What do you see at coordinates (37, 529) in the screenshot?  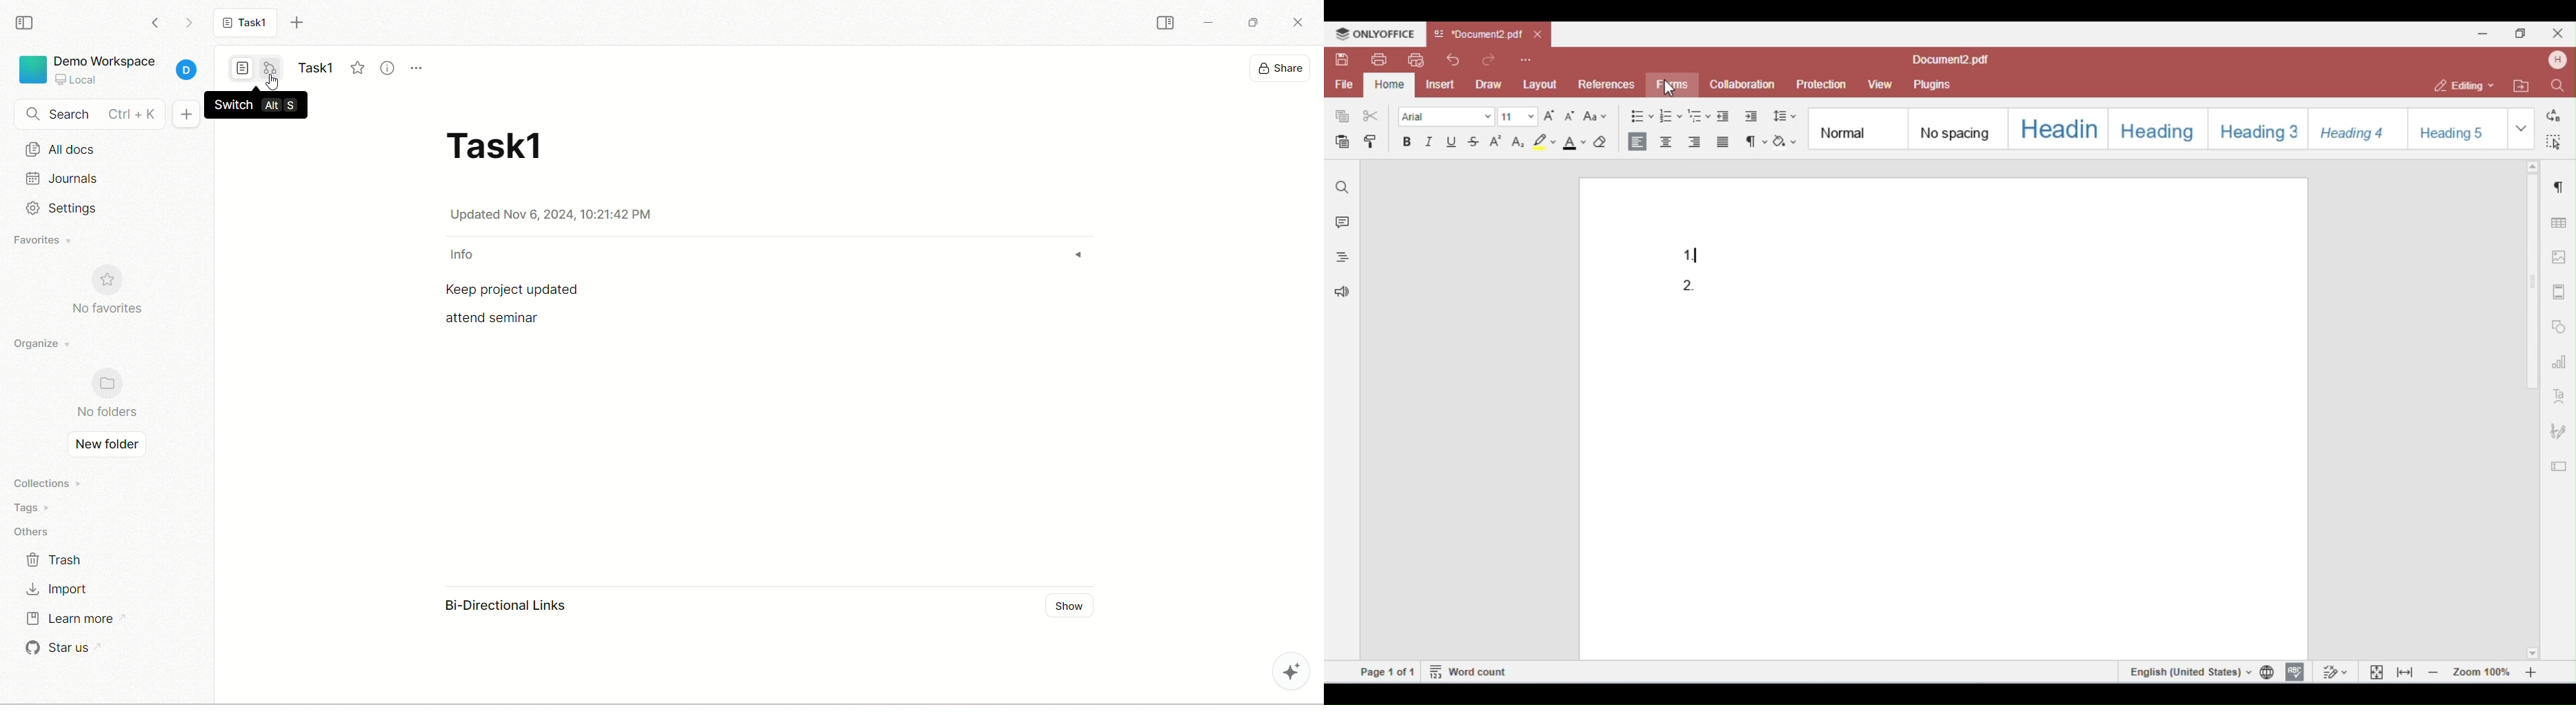 I see `others` at bounding box center [37, 529].